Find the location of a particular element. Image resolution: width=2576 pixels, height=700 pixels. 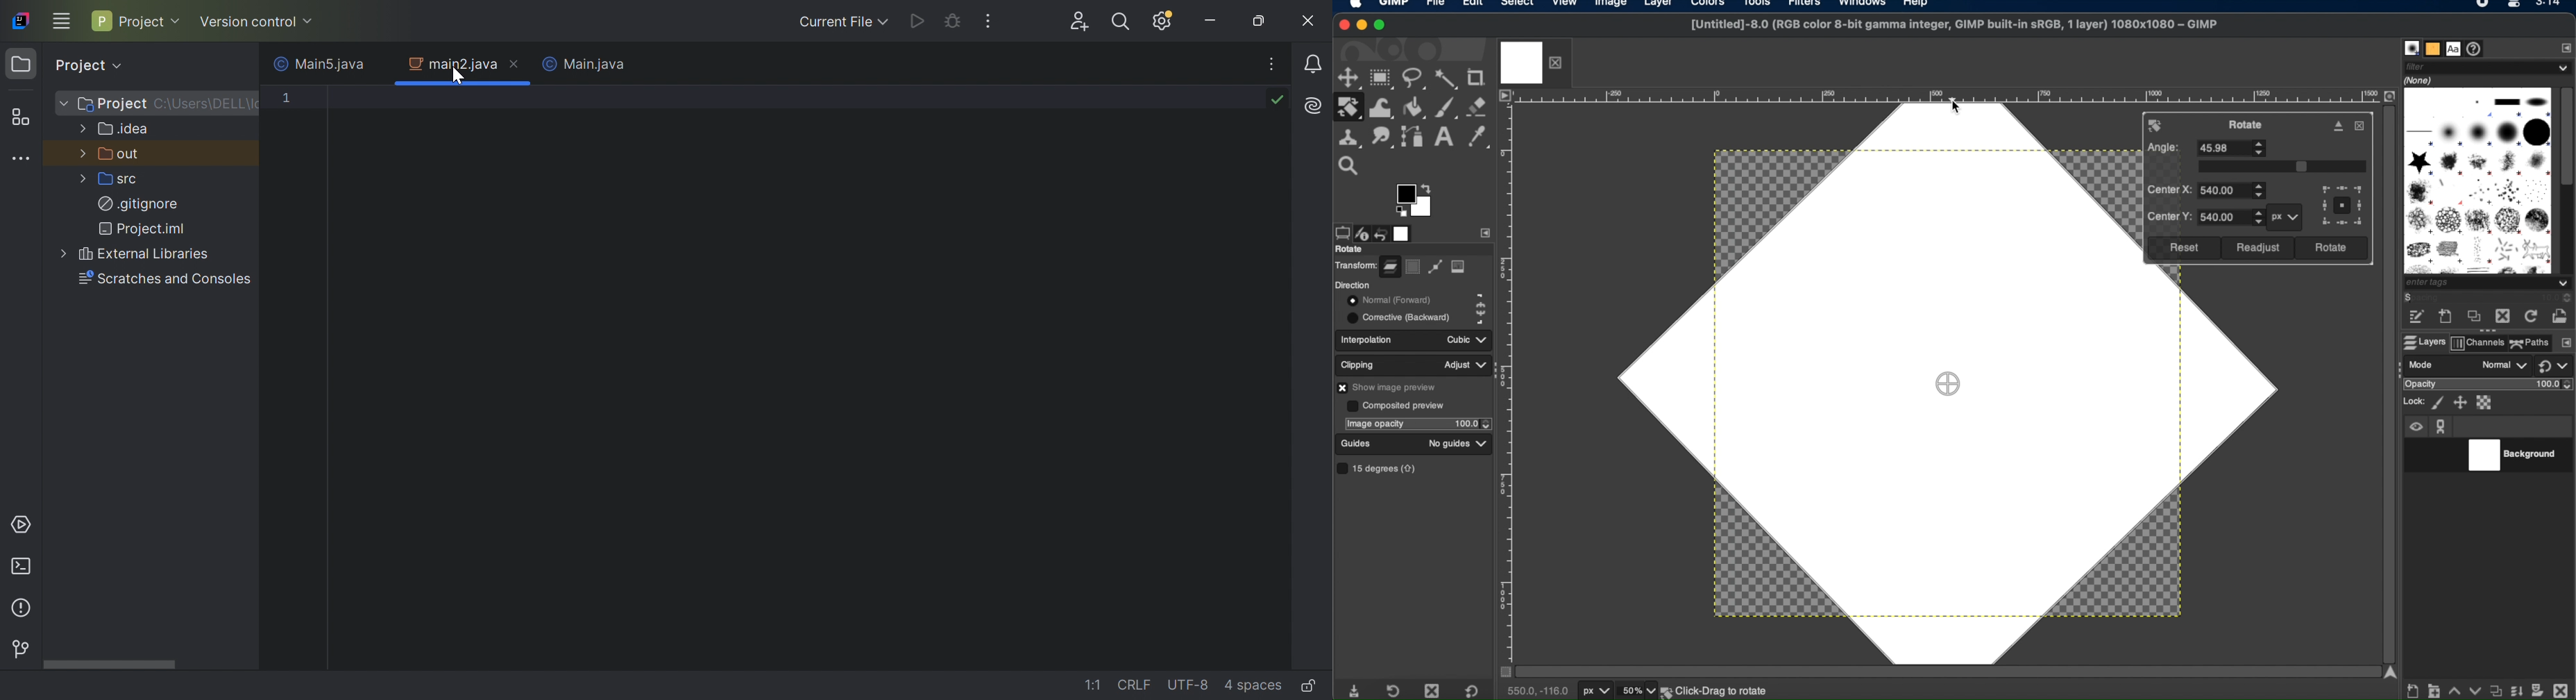

Minimize is located at coordinates (1211, 21).